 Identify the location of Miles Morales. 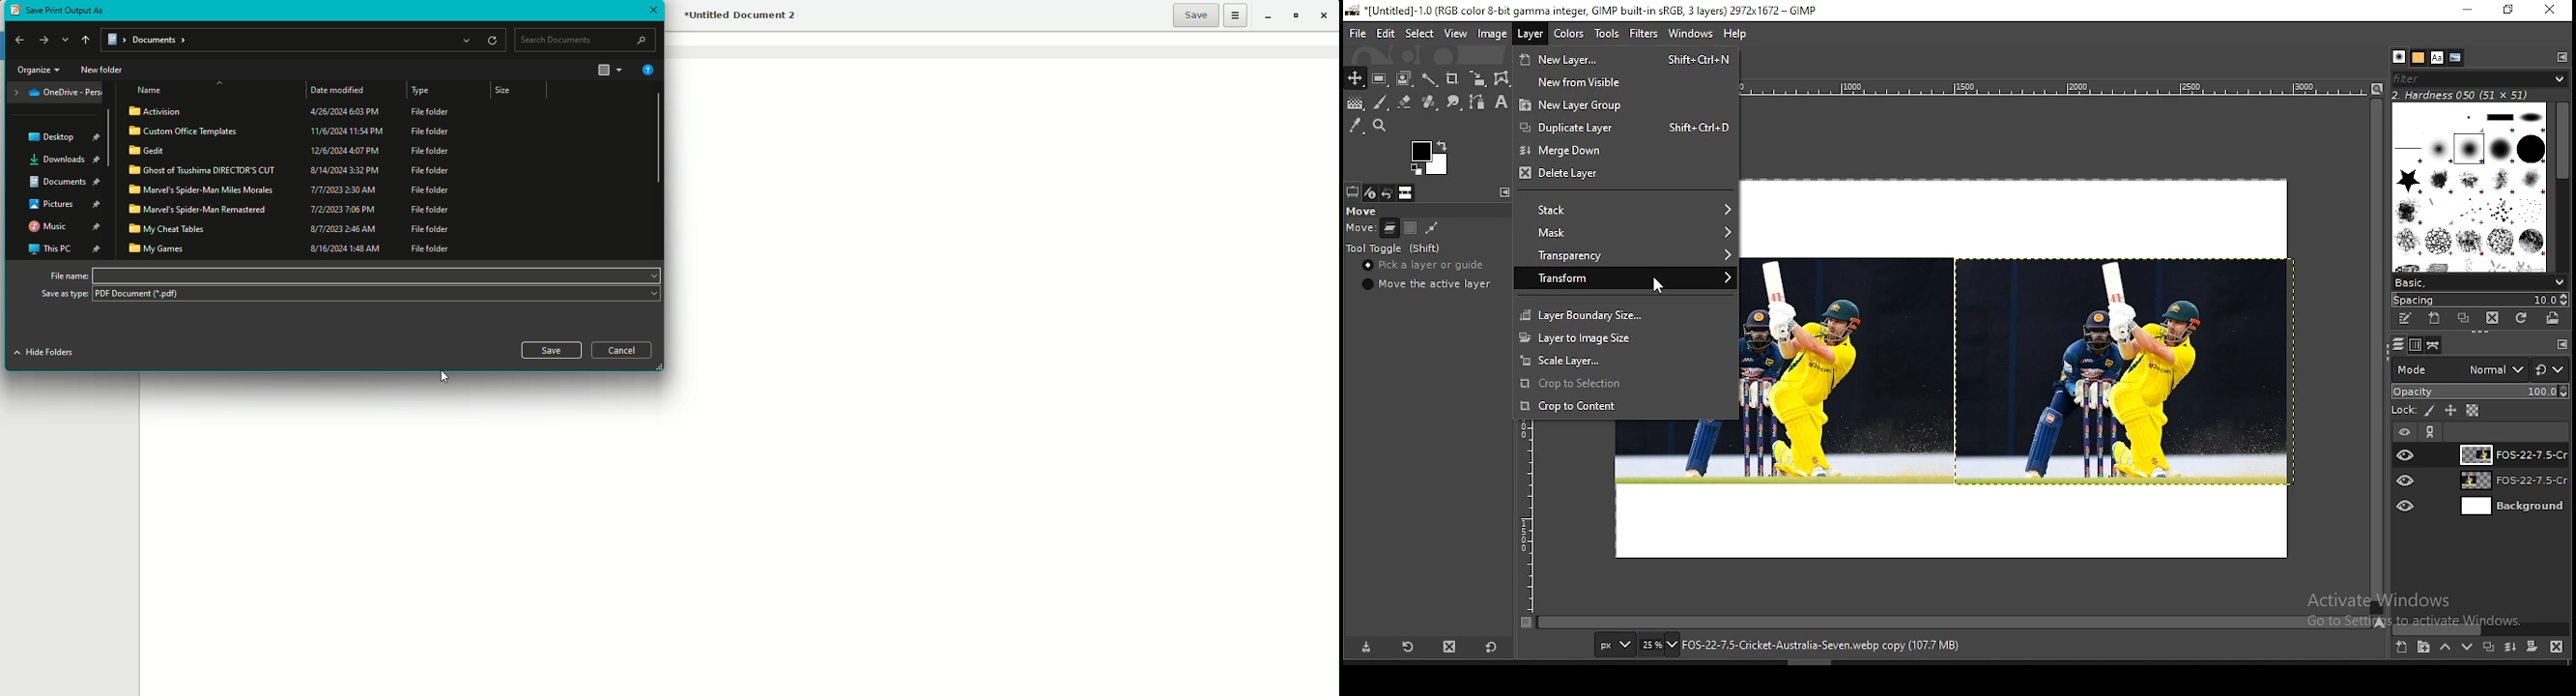
(293, 190).